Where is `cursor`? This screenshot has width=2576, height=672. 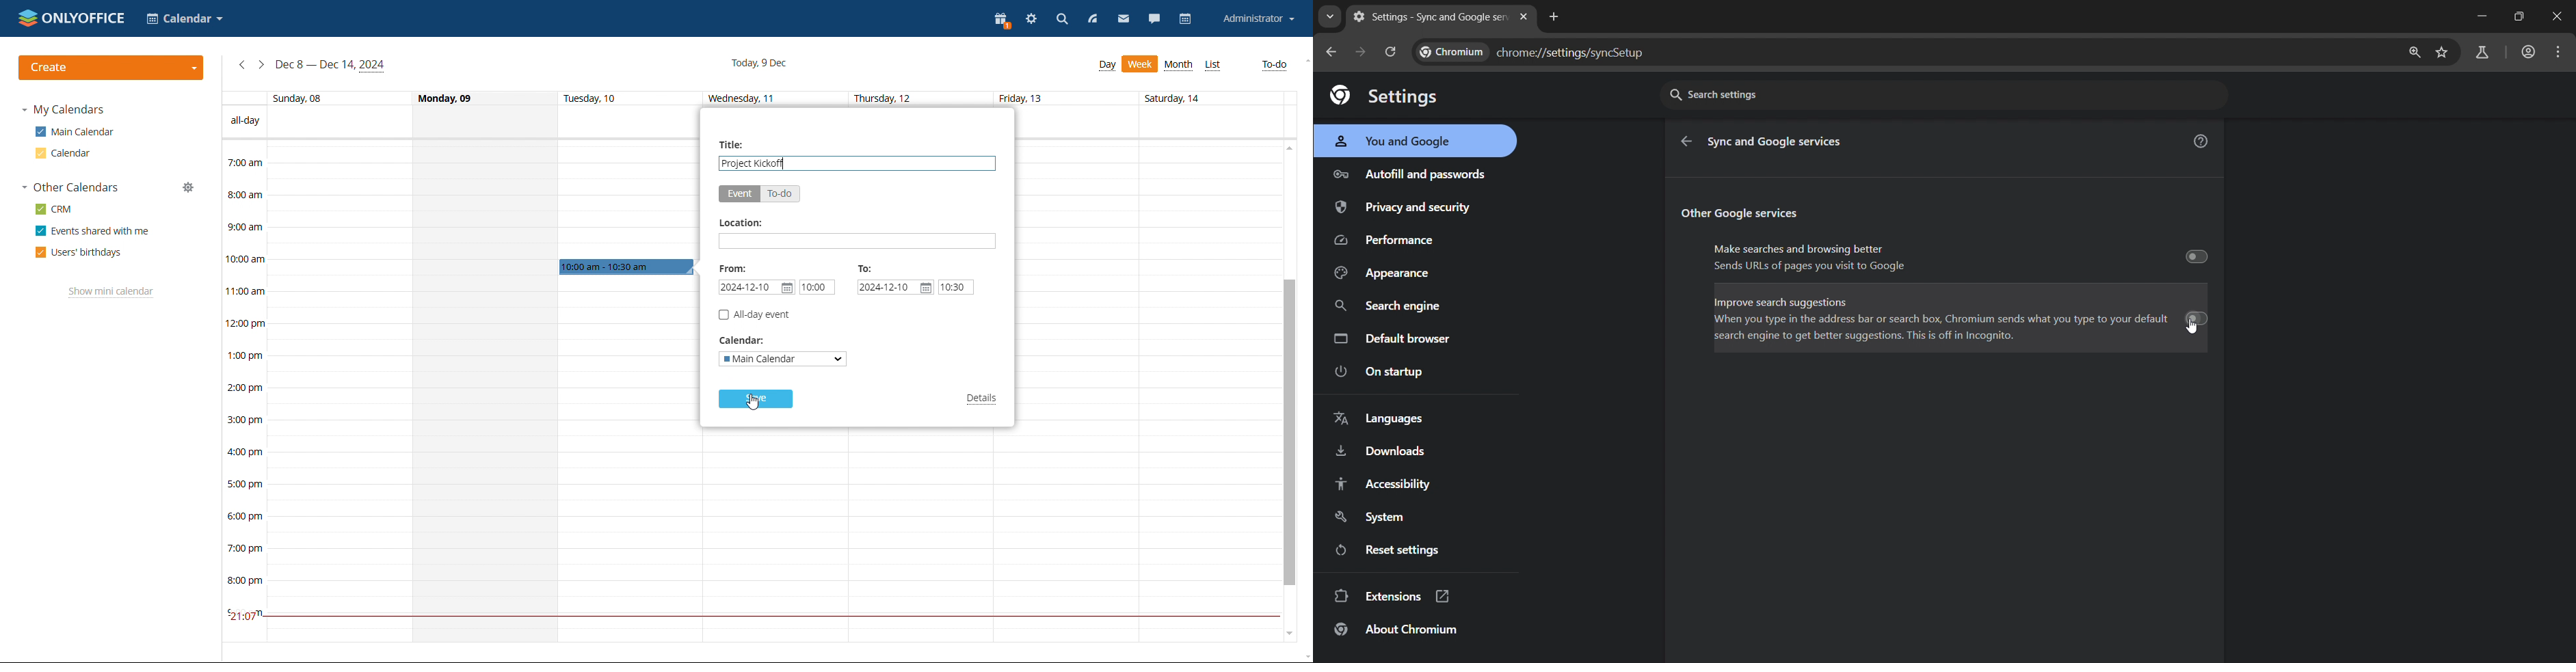
cursor is located at coordinates (2196, 328).